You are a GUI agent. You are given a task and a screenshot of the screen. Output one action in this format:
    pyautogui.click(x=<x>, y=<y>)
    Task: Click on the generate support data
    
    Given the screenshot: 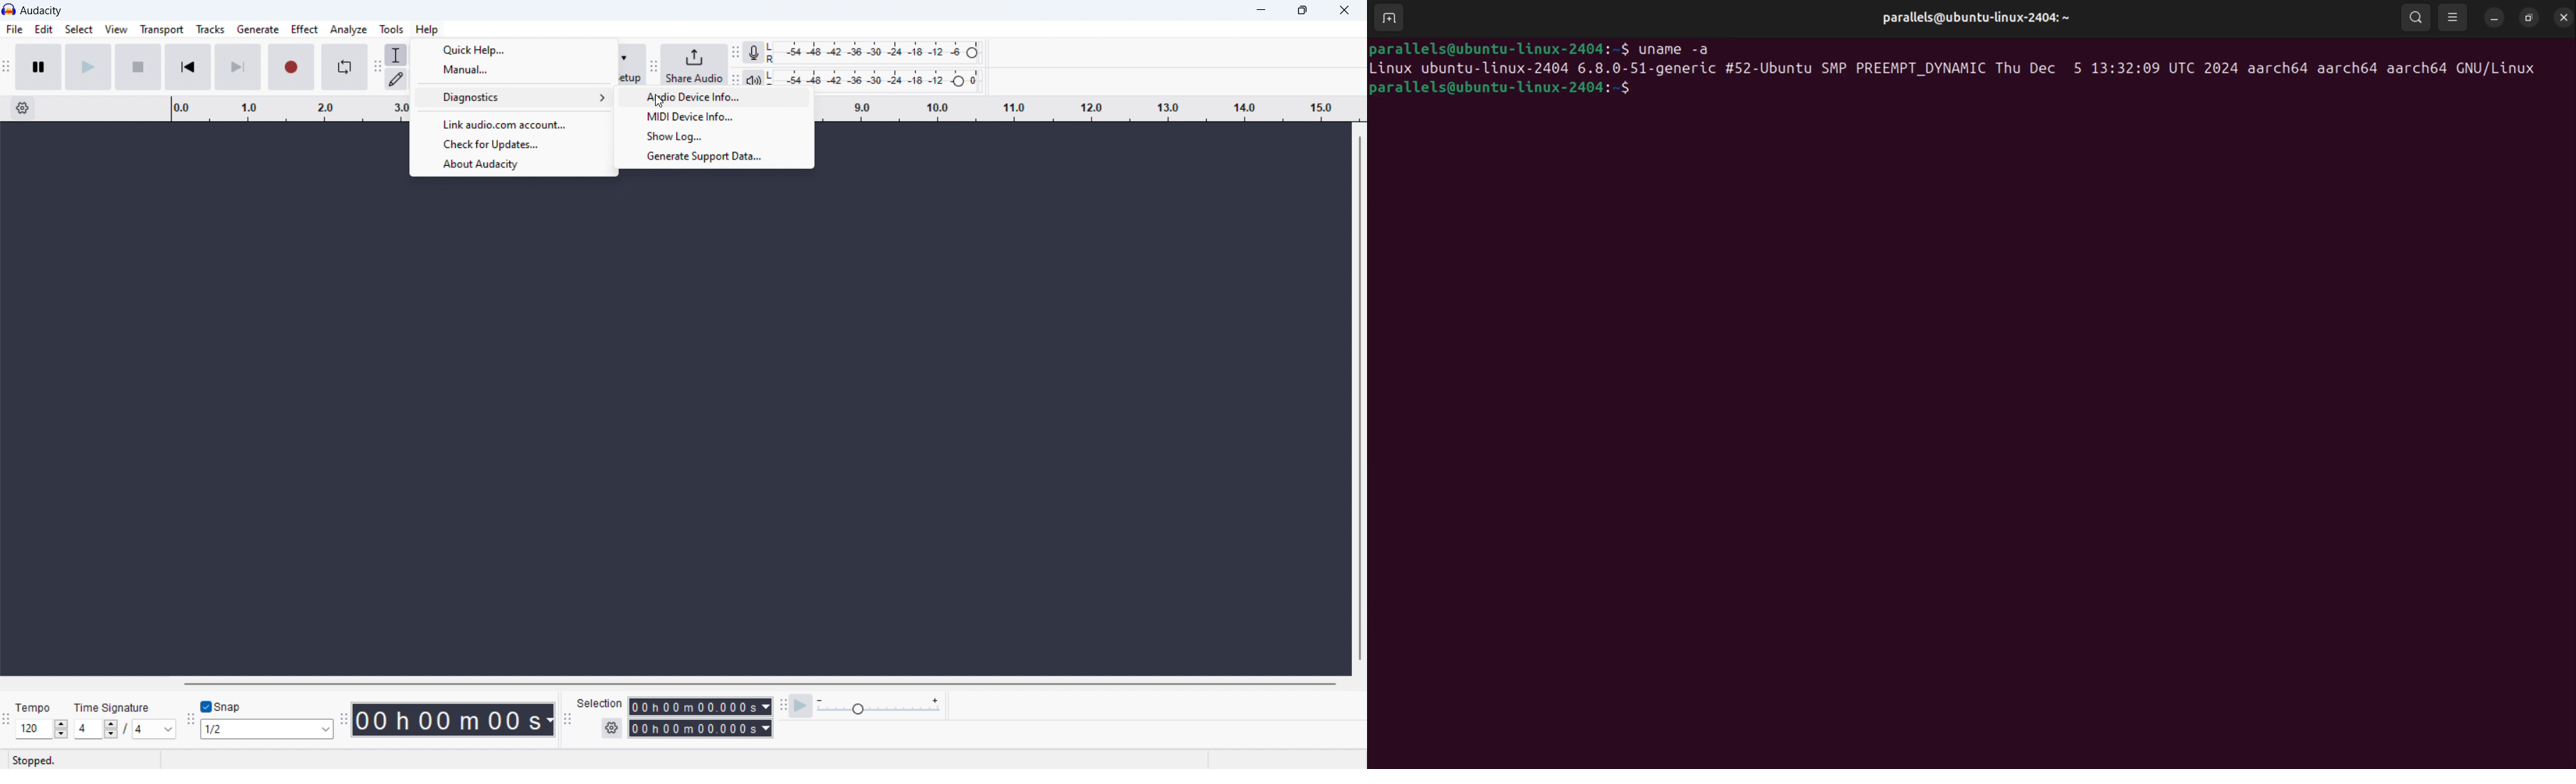 What is the action you would take?
    pyautogui.click(x=714, y=157)
    